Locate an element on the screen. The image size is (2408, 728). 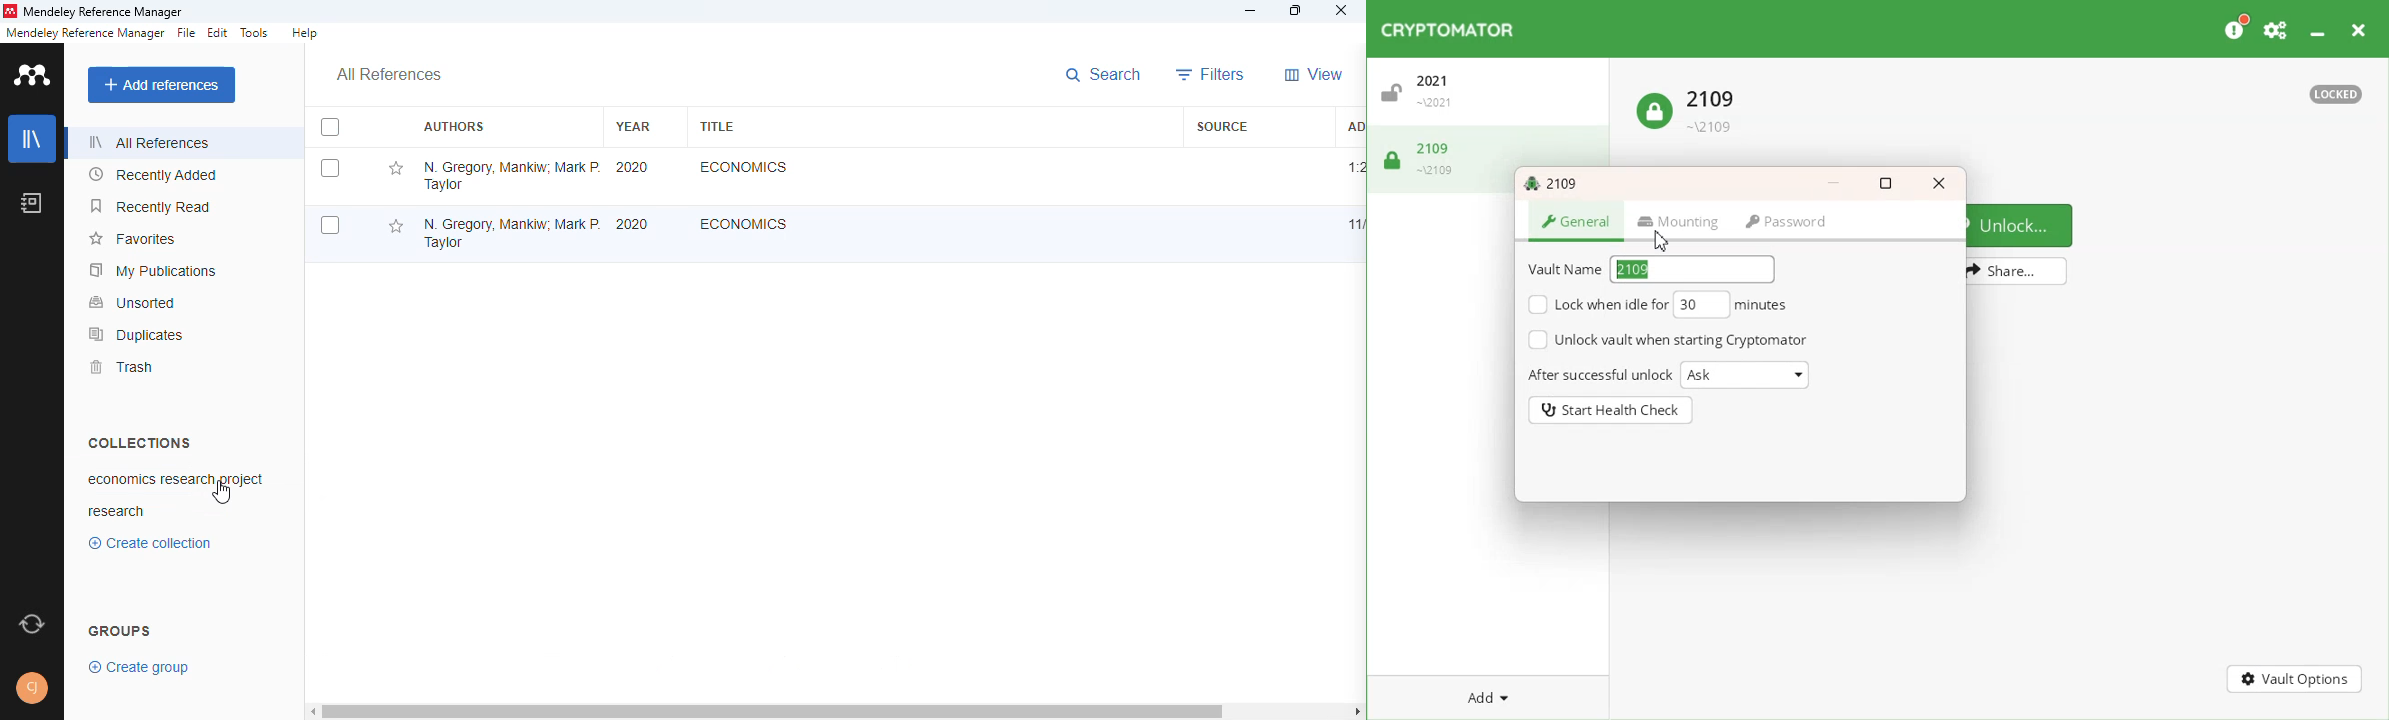
select is located at coordinates (330, 226).